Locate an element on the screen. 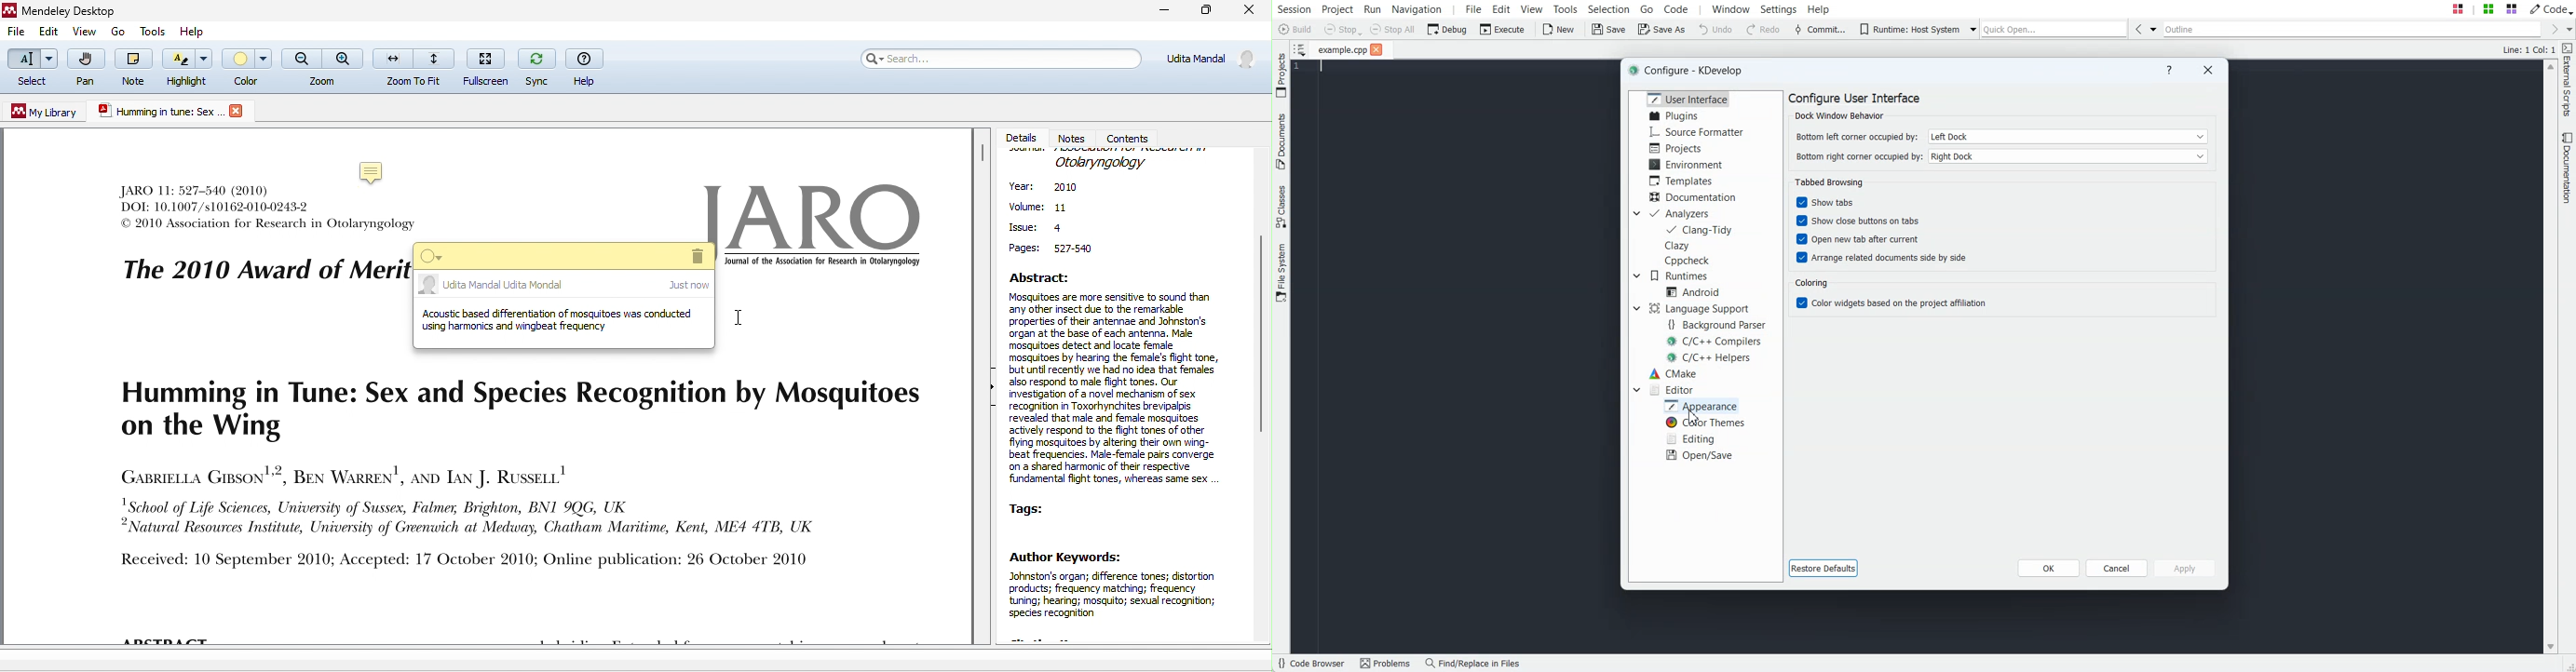  Environment is located at coordinates (1684, 164).